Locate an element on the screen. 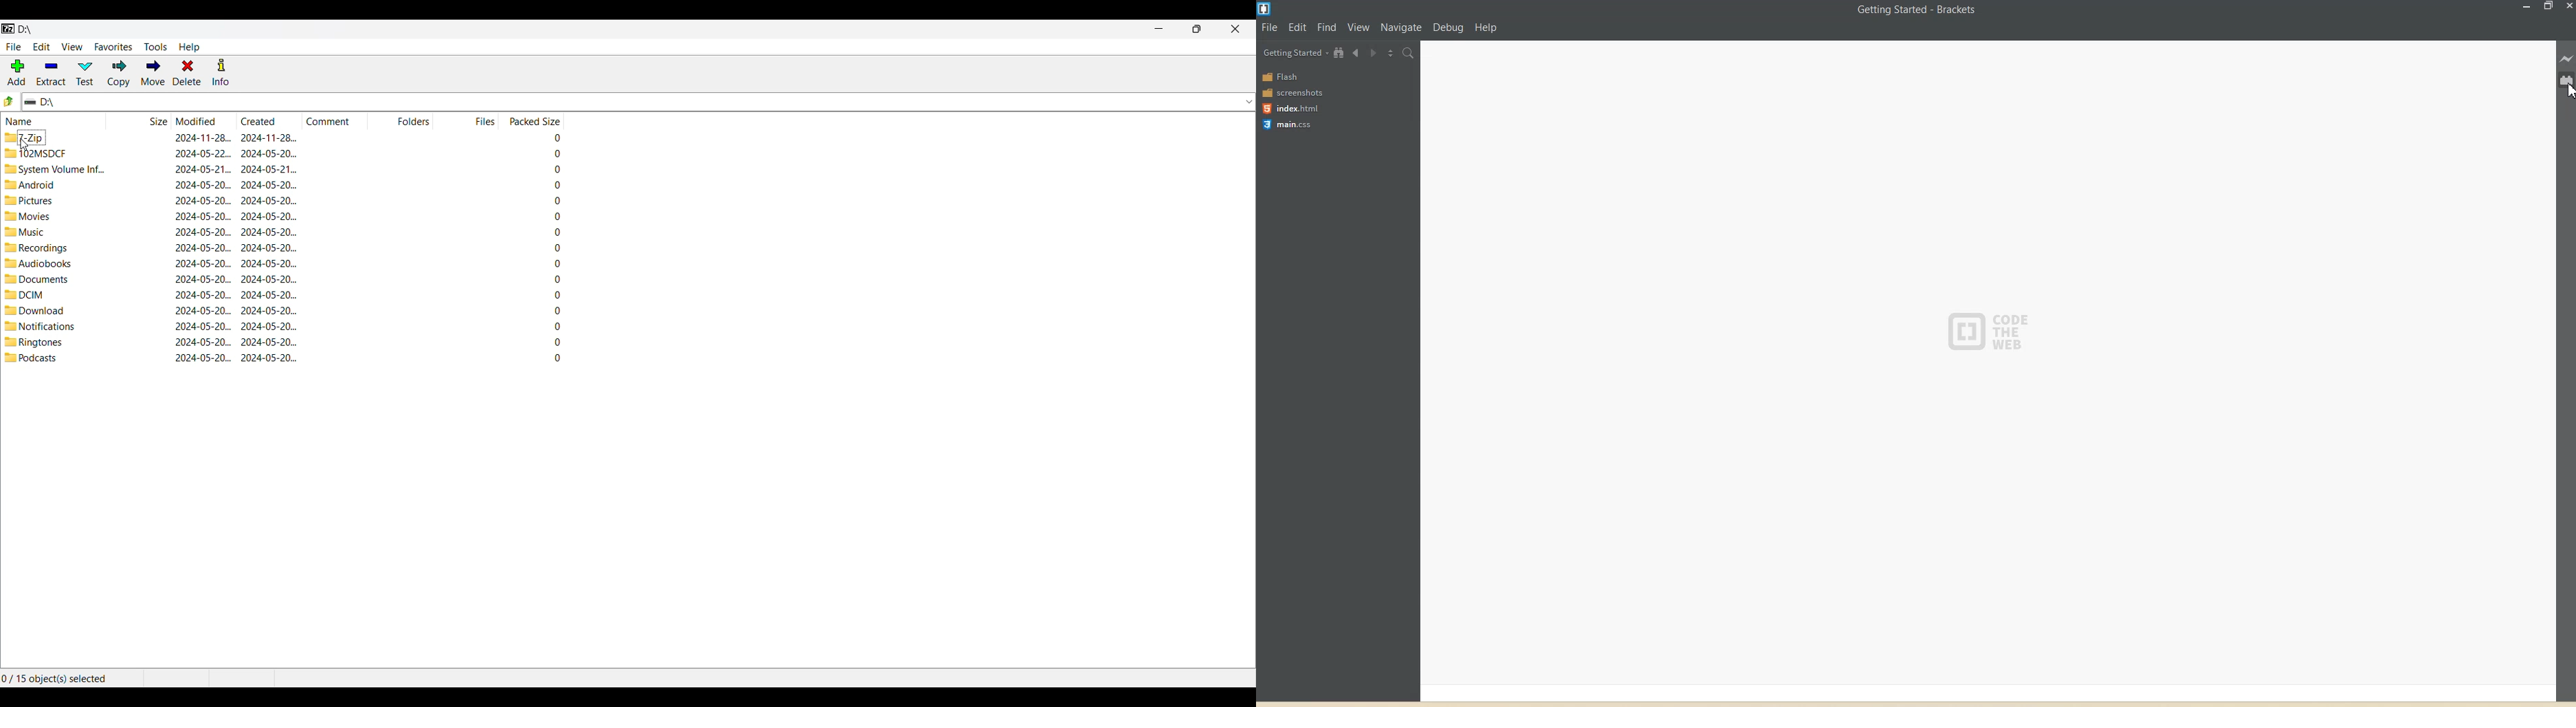  created date & time is located at coordinates (268, 247).